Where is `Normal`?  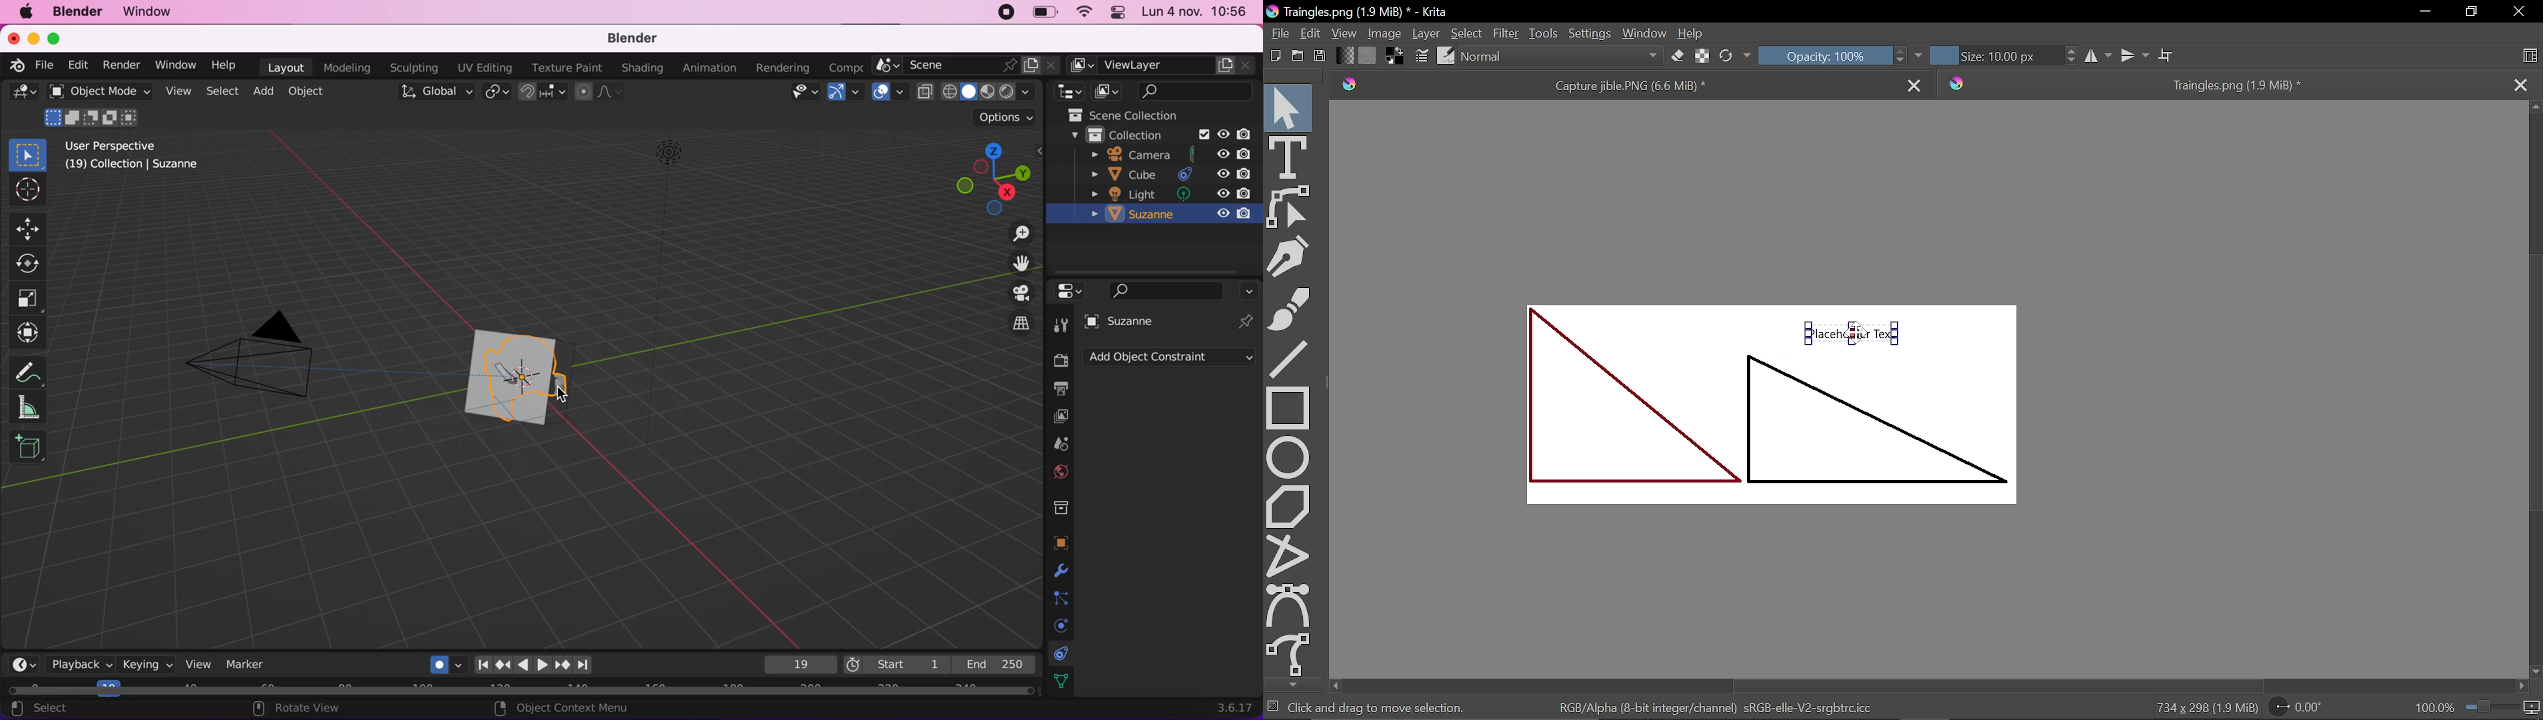
Normal is located at coordinates (1561, 57).